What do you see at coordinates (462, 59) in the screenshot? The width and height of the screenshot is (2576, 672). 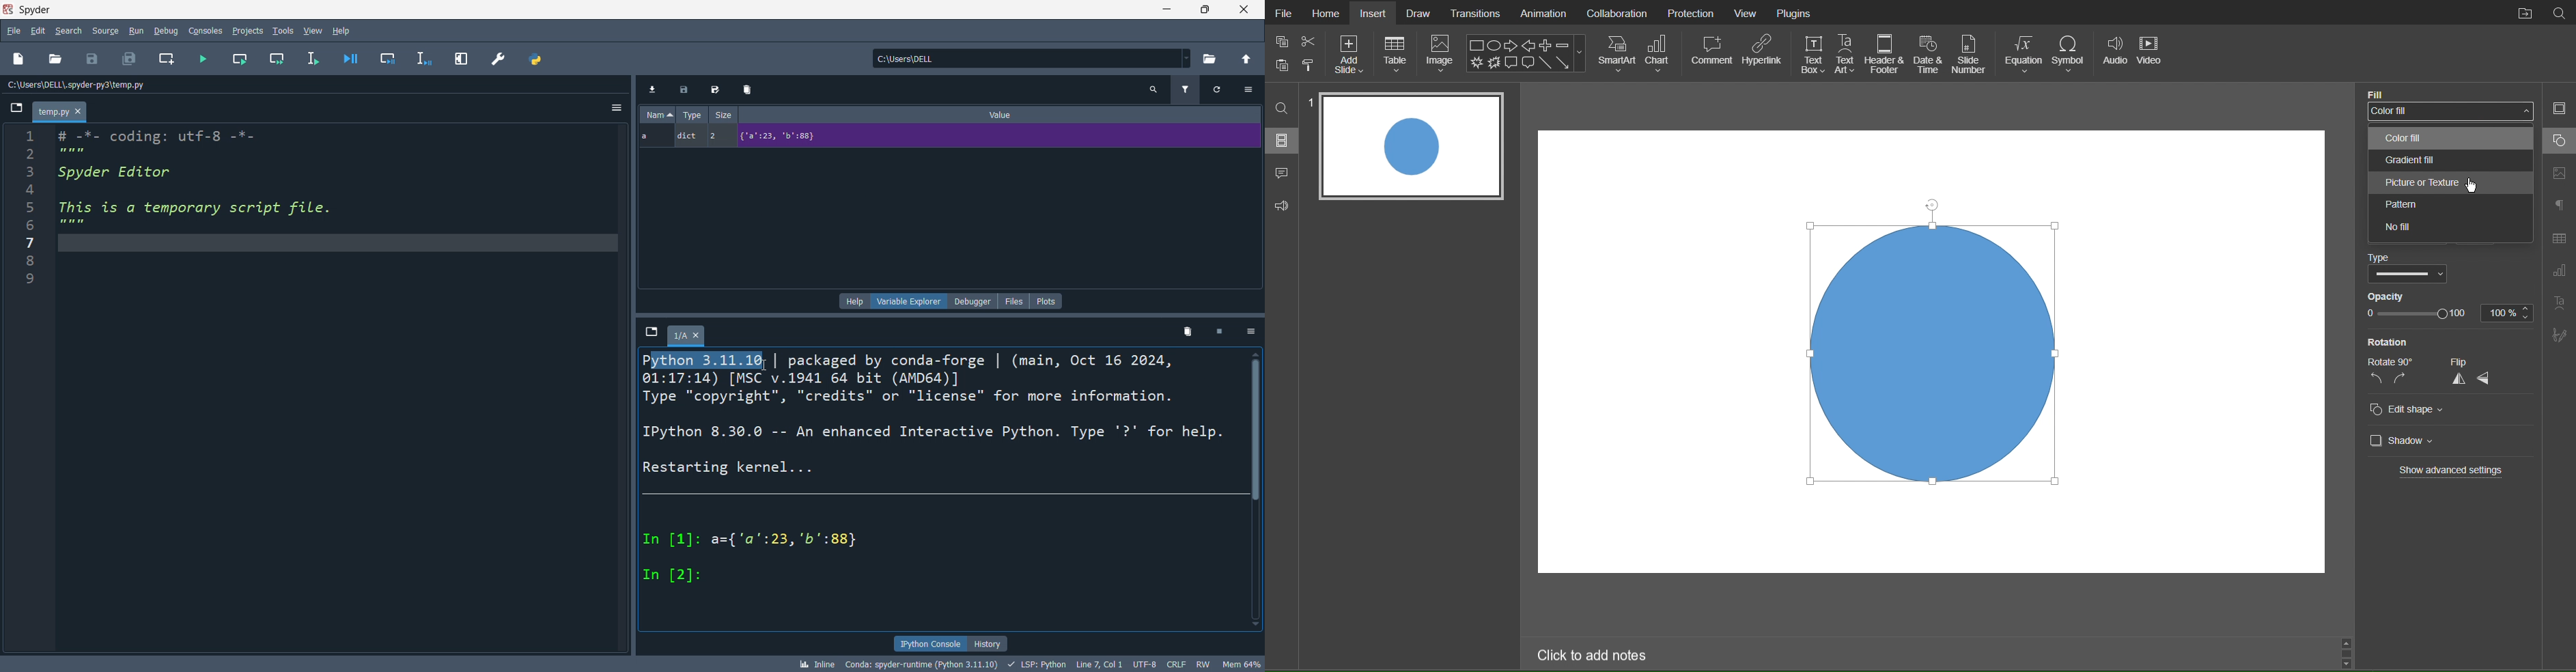 I see `expand pane` at bounding box center [462, 59].